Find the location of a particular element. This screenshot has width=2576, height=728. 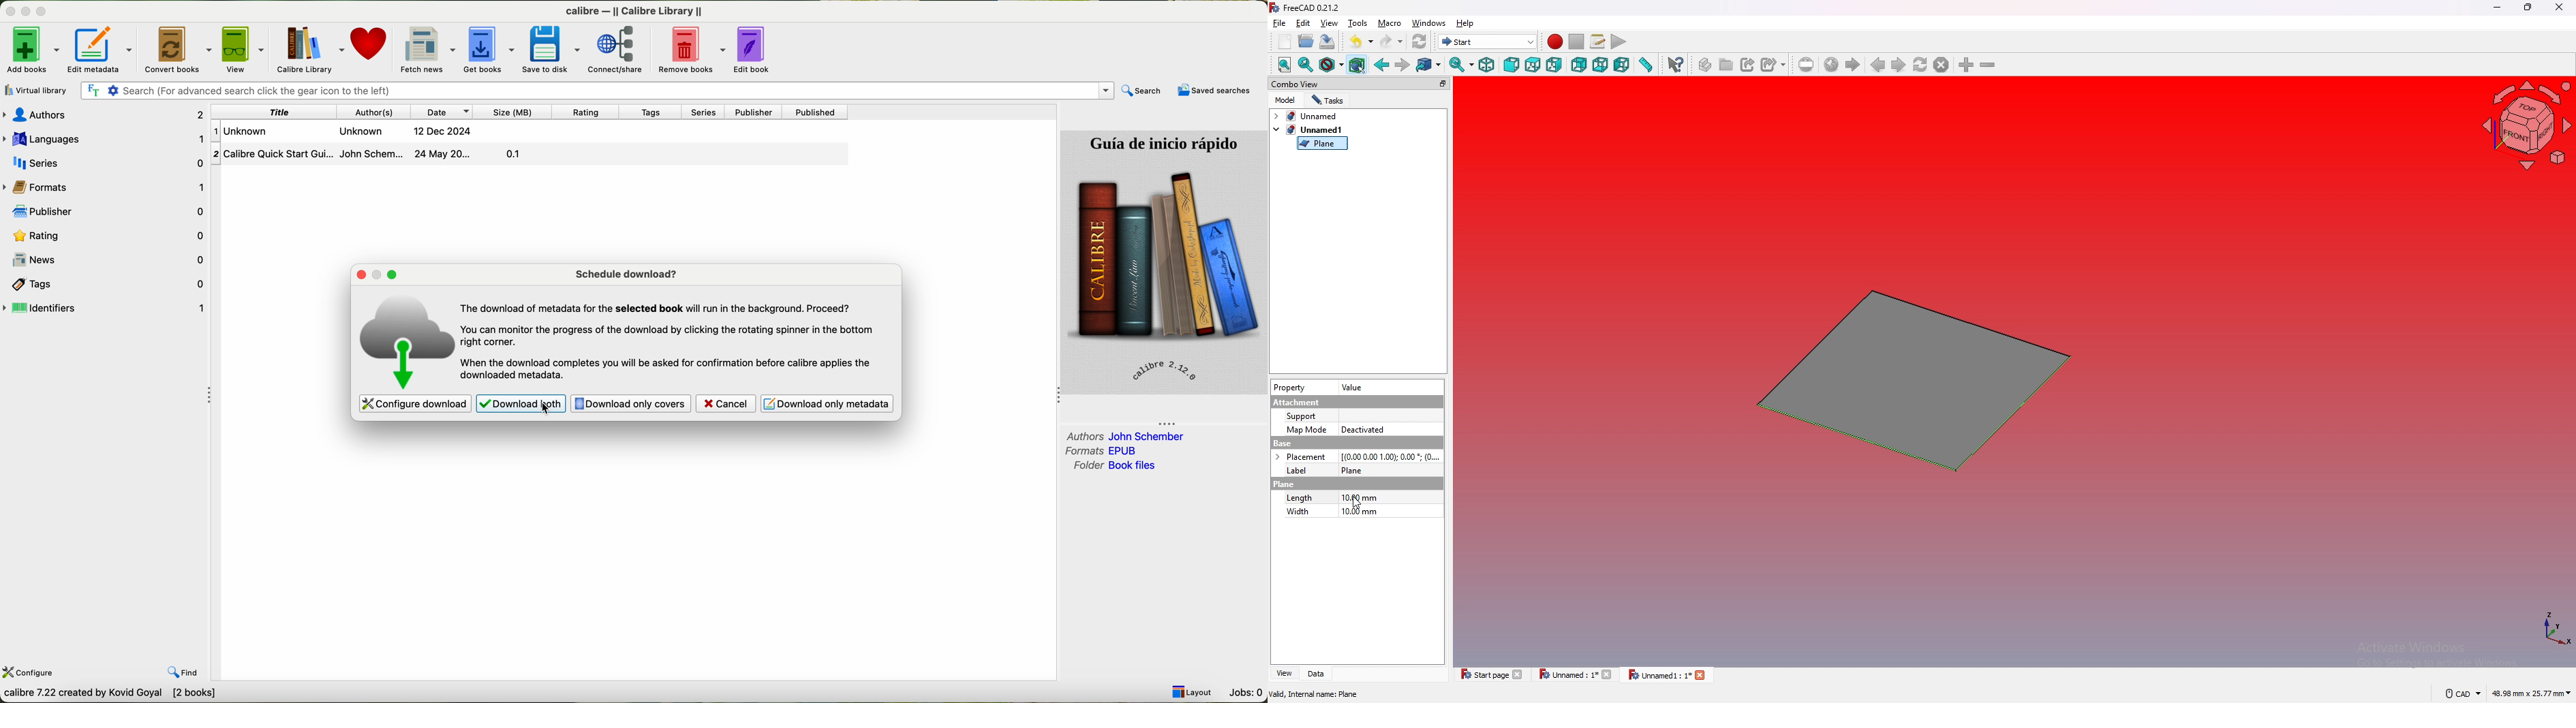

resize is located at coordinates (2529, 7).